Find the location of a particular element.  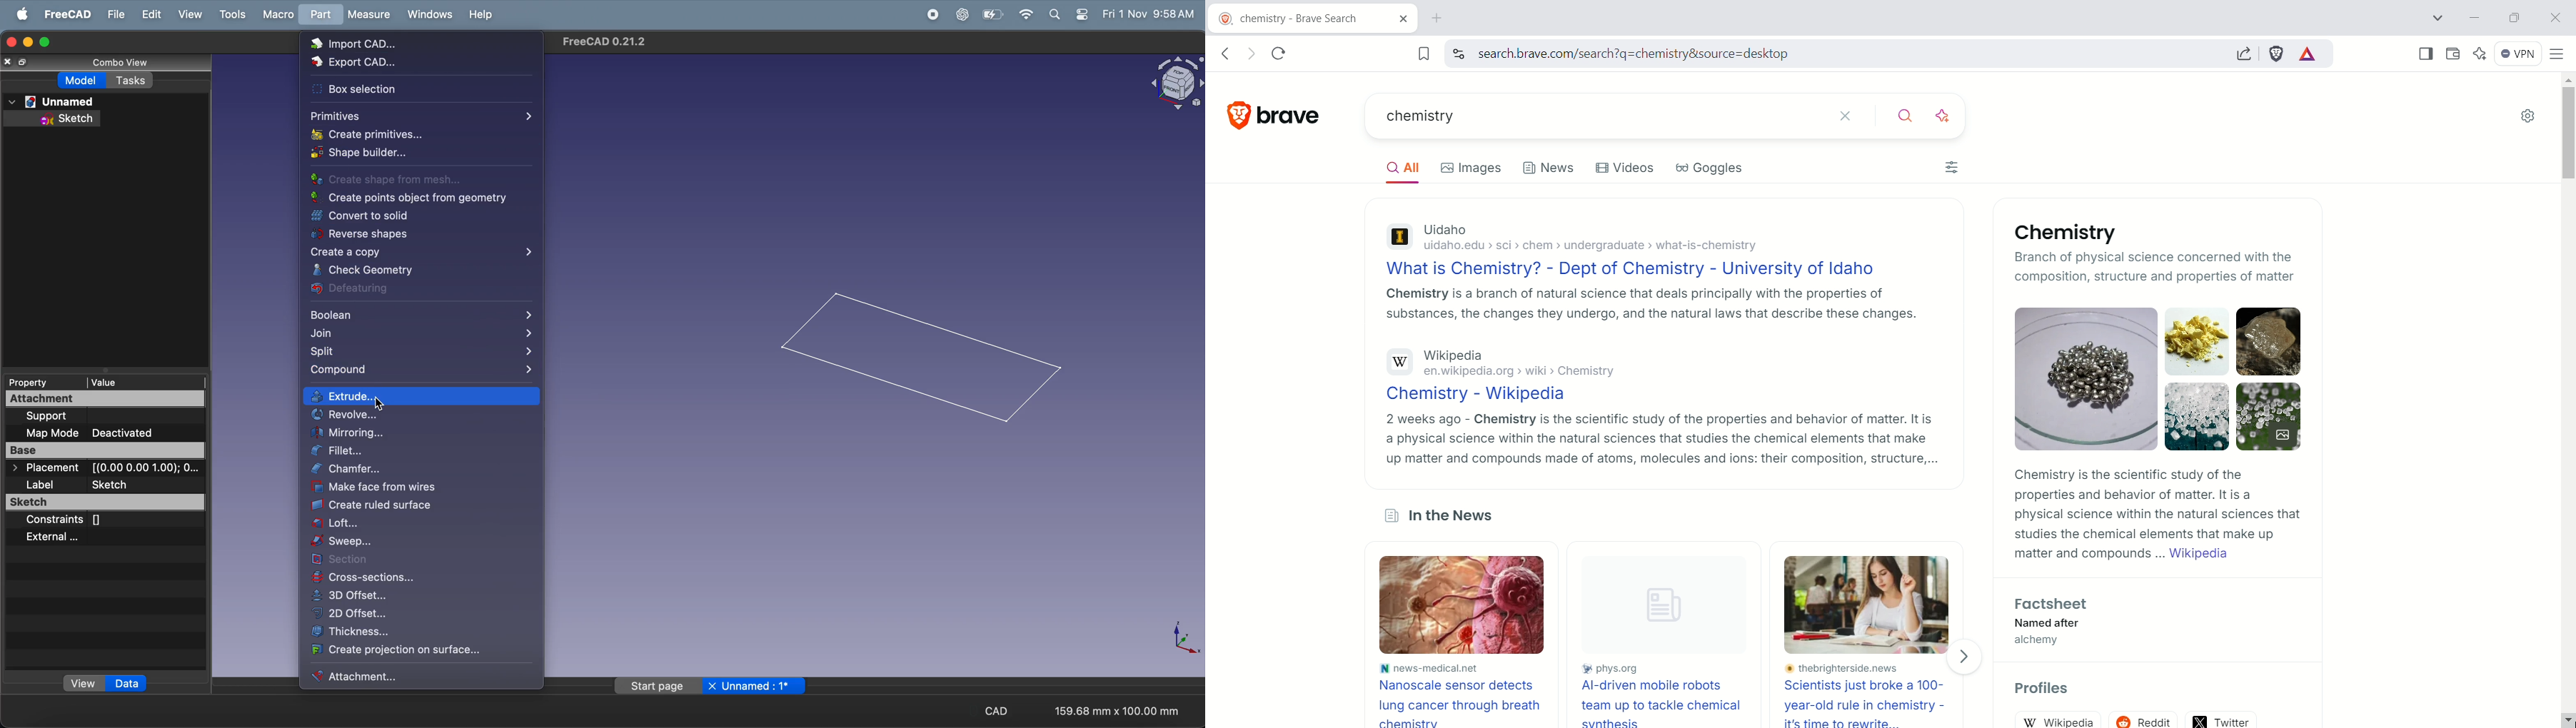

freeca title is located at coordinates (602, 41).